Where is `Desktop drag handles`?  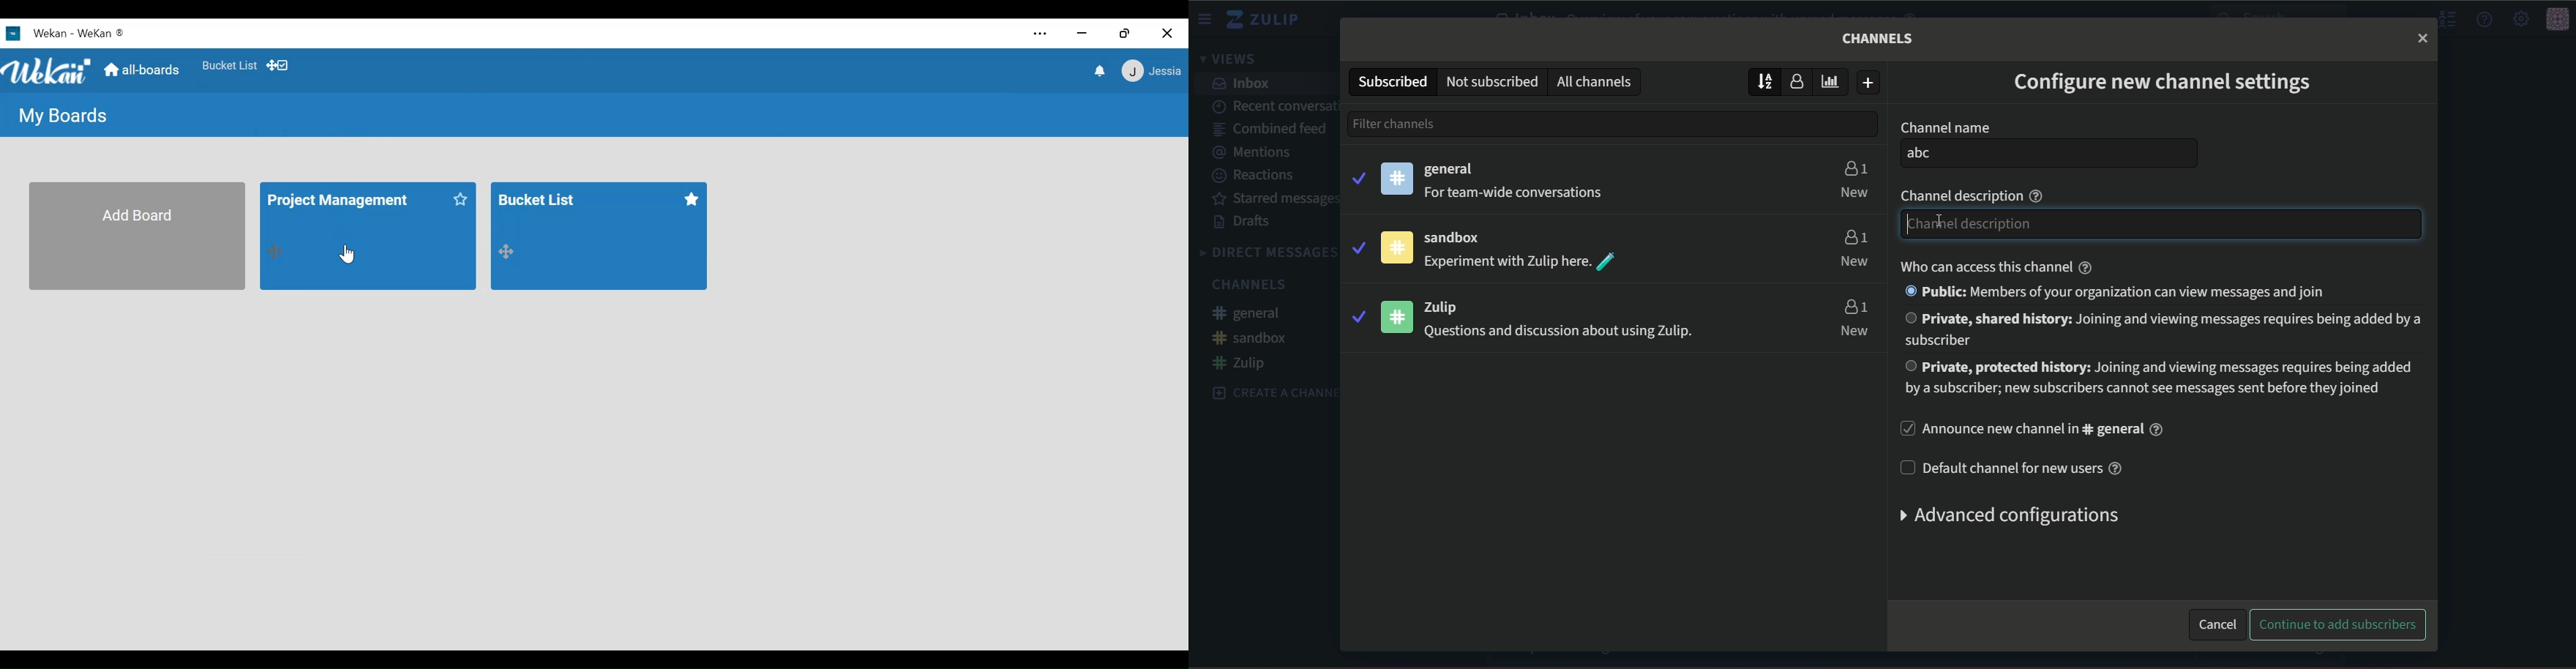 Desktop drag handles is located at coordinates (277, 66).